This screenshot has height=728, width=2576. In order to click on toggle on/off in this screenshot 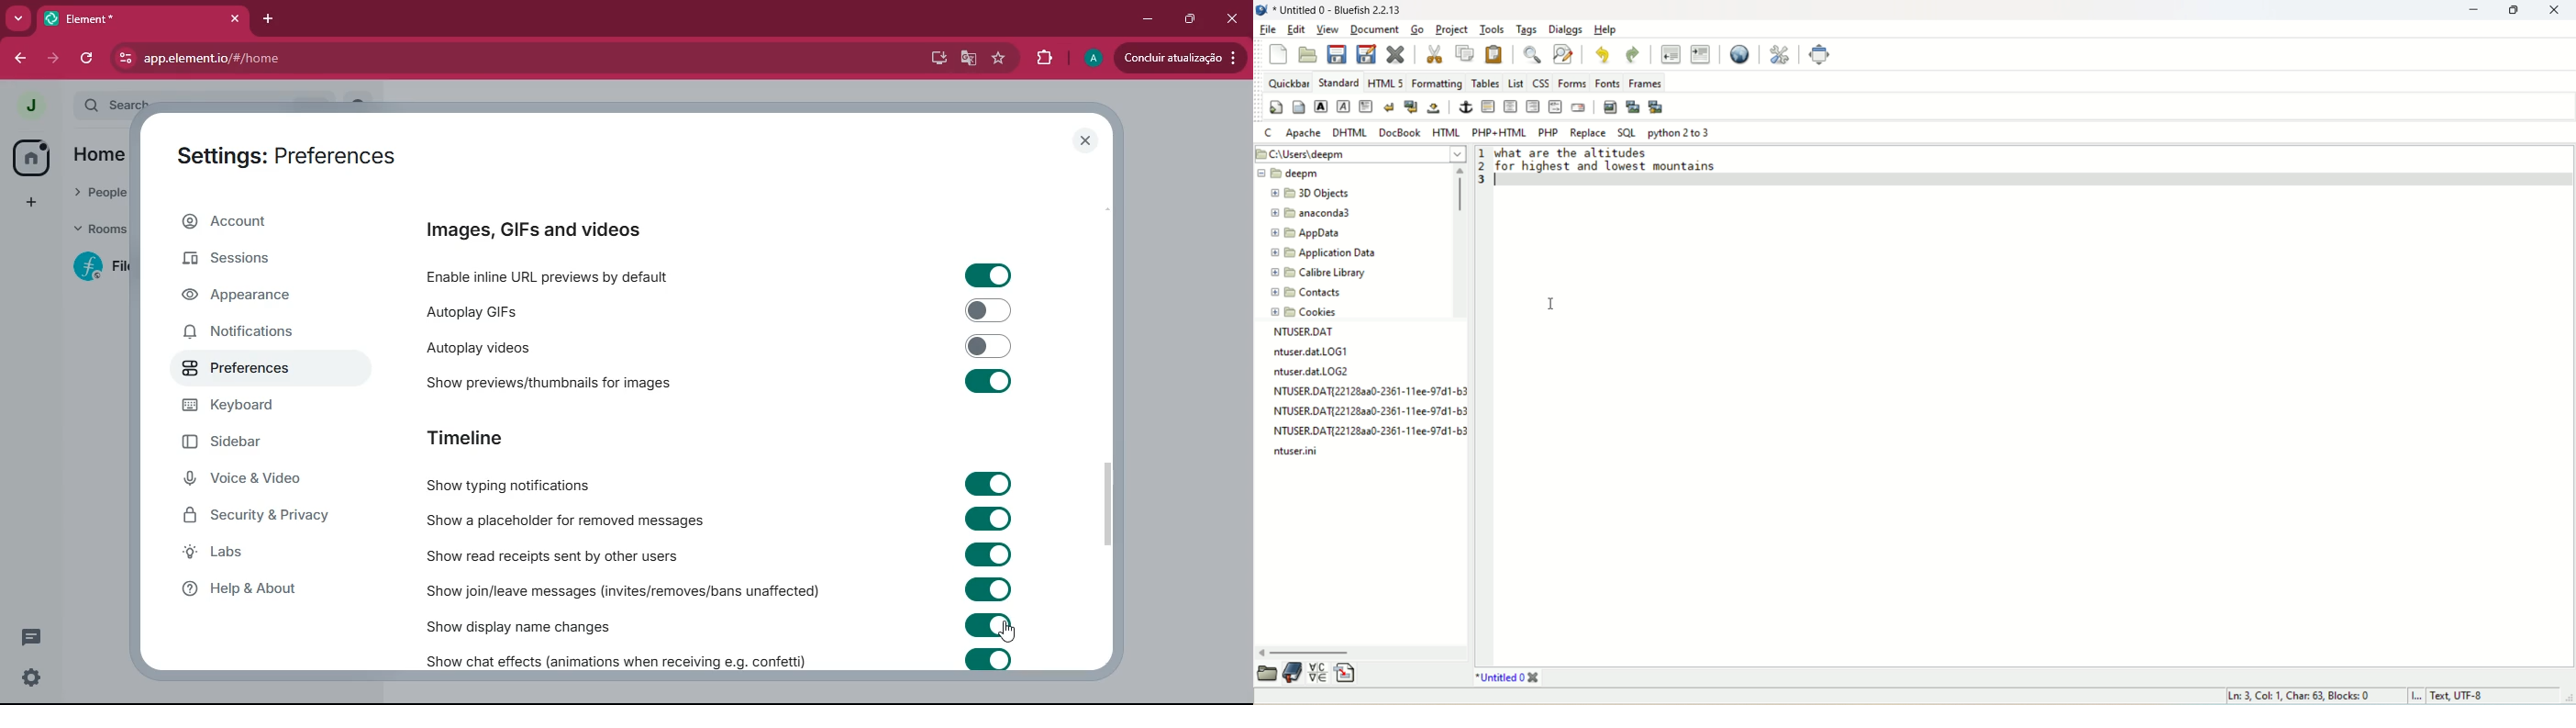, I will do `click(990, 519)`.